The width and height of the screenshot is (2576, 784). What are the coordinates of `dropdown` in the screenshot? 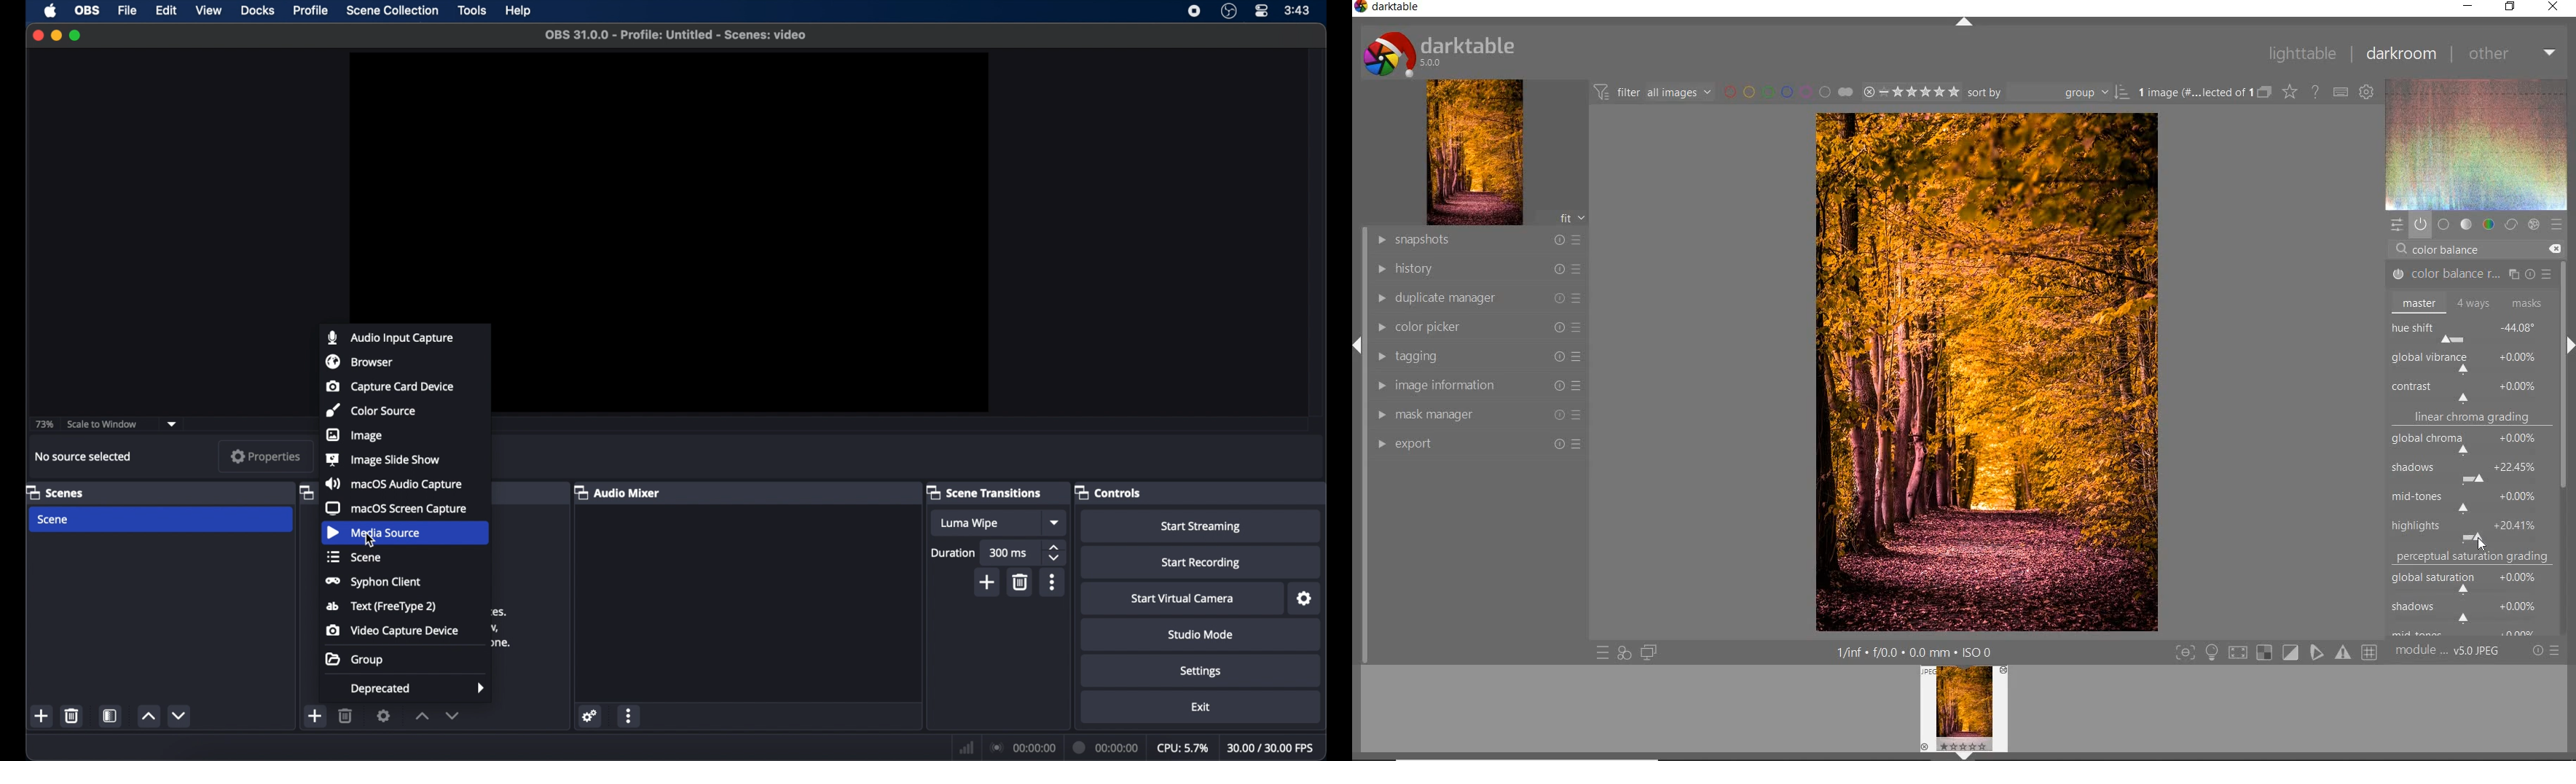 It's located at (1056, 522).